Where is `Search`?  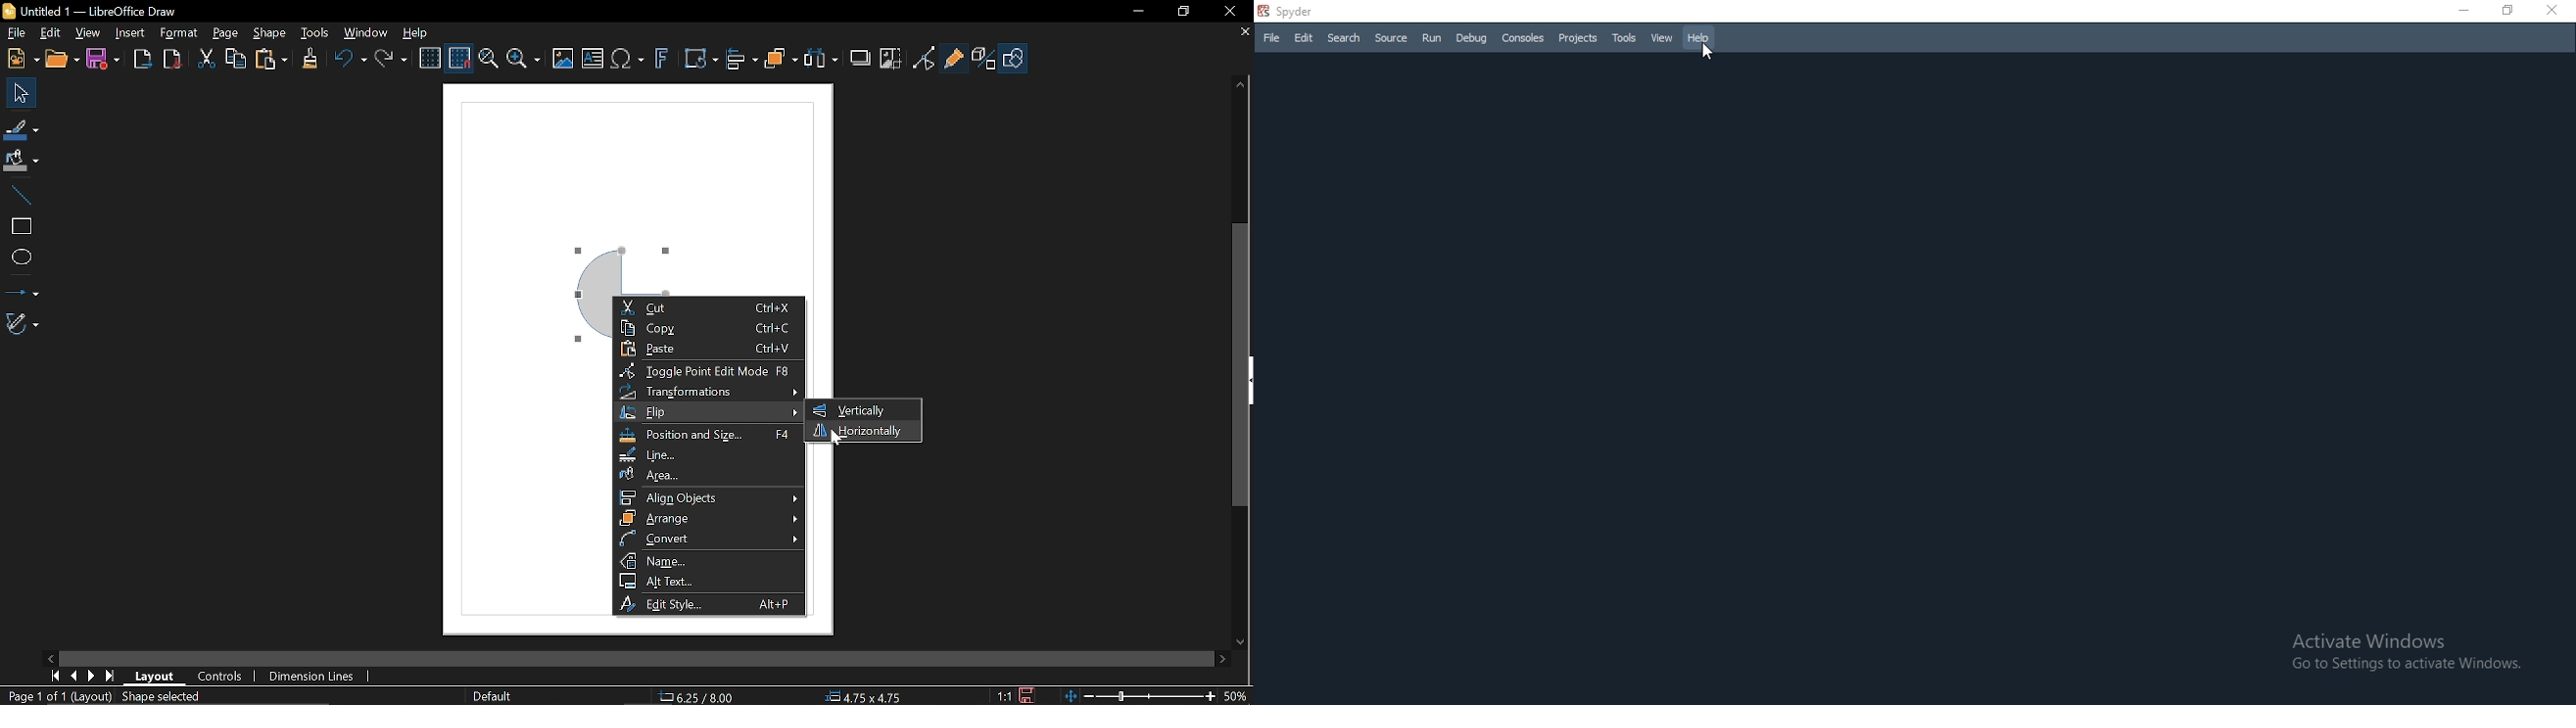 Search is located at coordinates (1344, 40).